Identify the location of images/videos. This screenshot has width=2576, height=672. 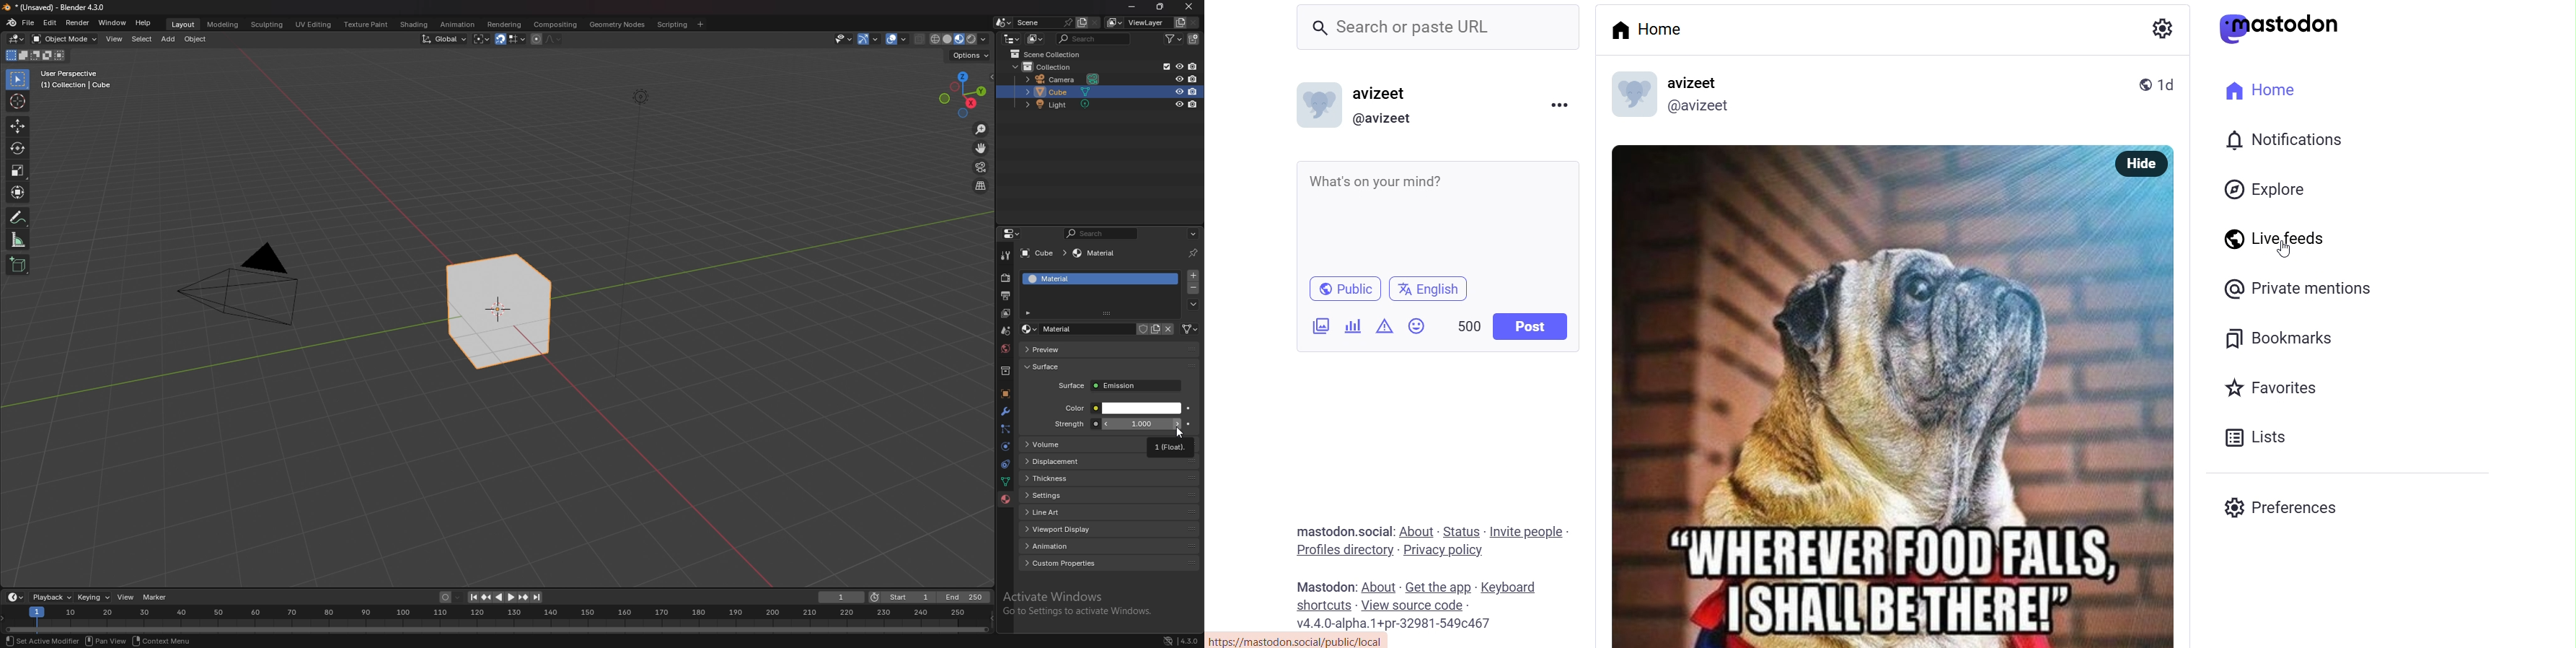
(1321, 325).